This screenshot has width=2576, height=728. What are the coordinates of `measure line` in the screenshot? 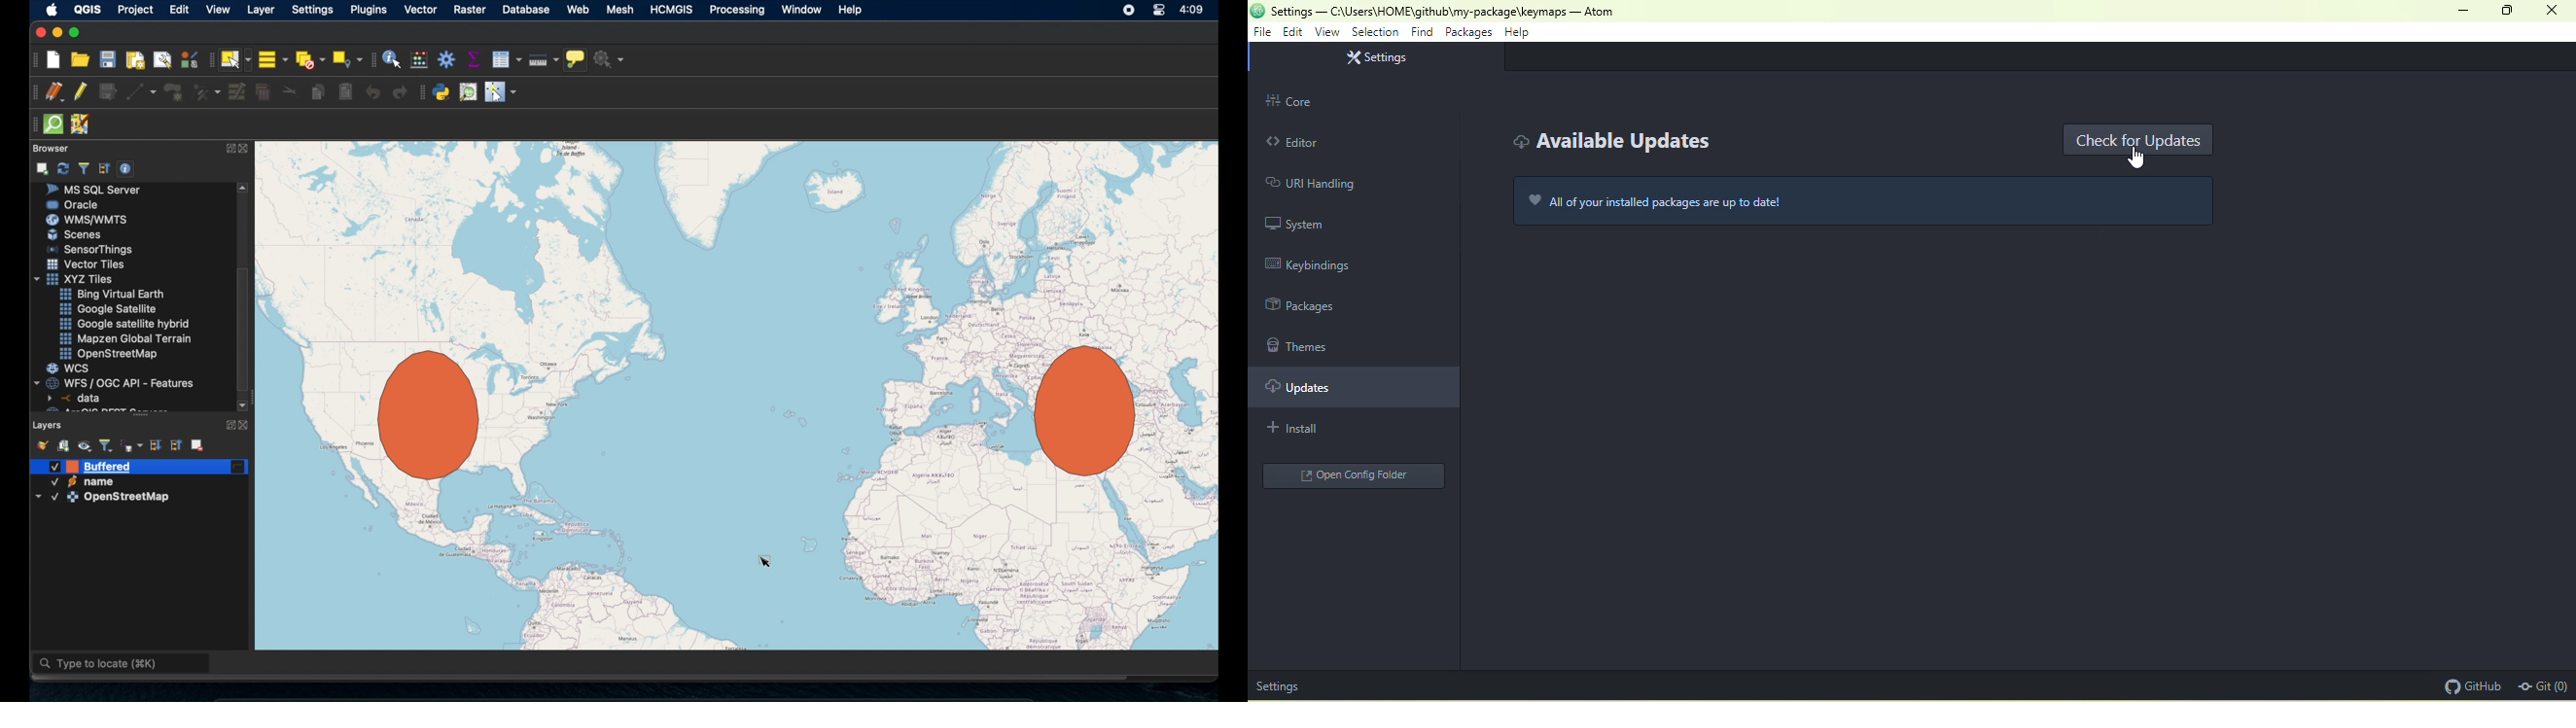 It's located at (543, 60).